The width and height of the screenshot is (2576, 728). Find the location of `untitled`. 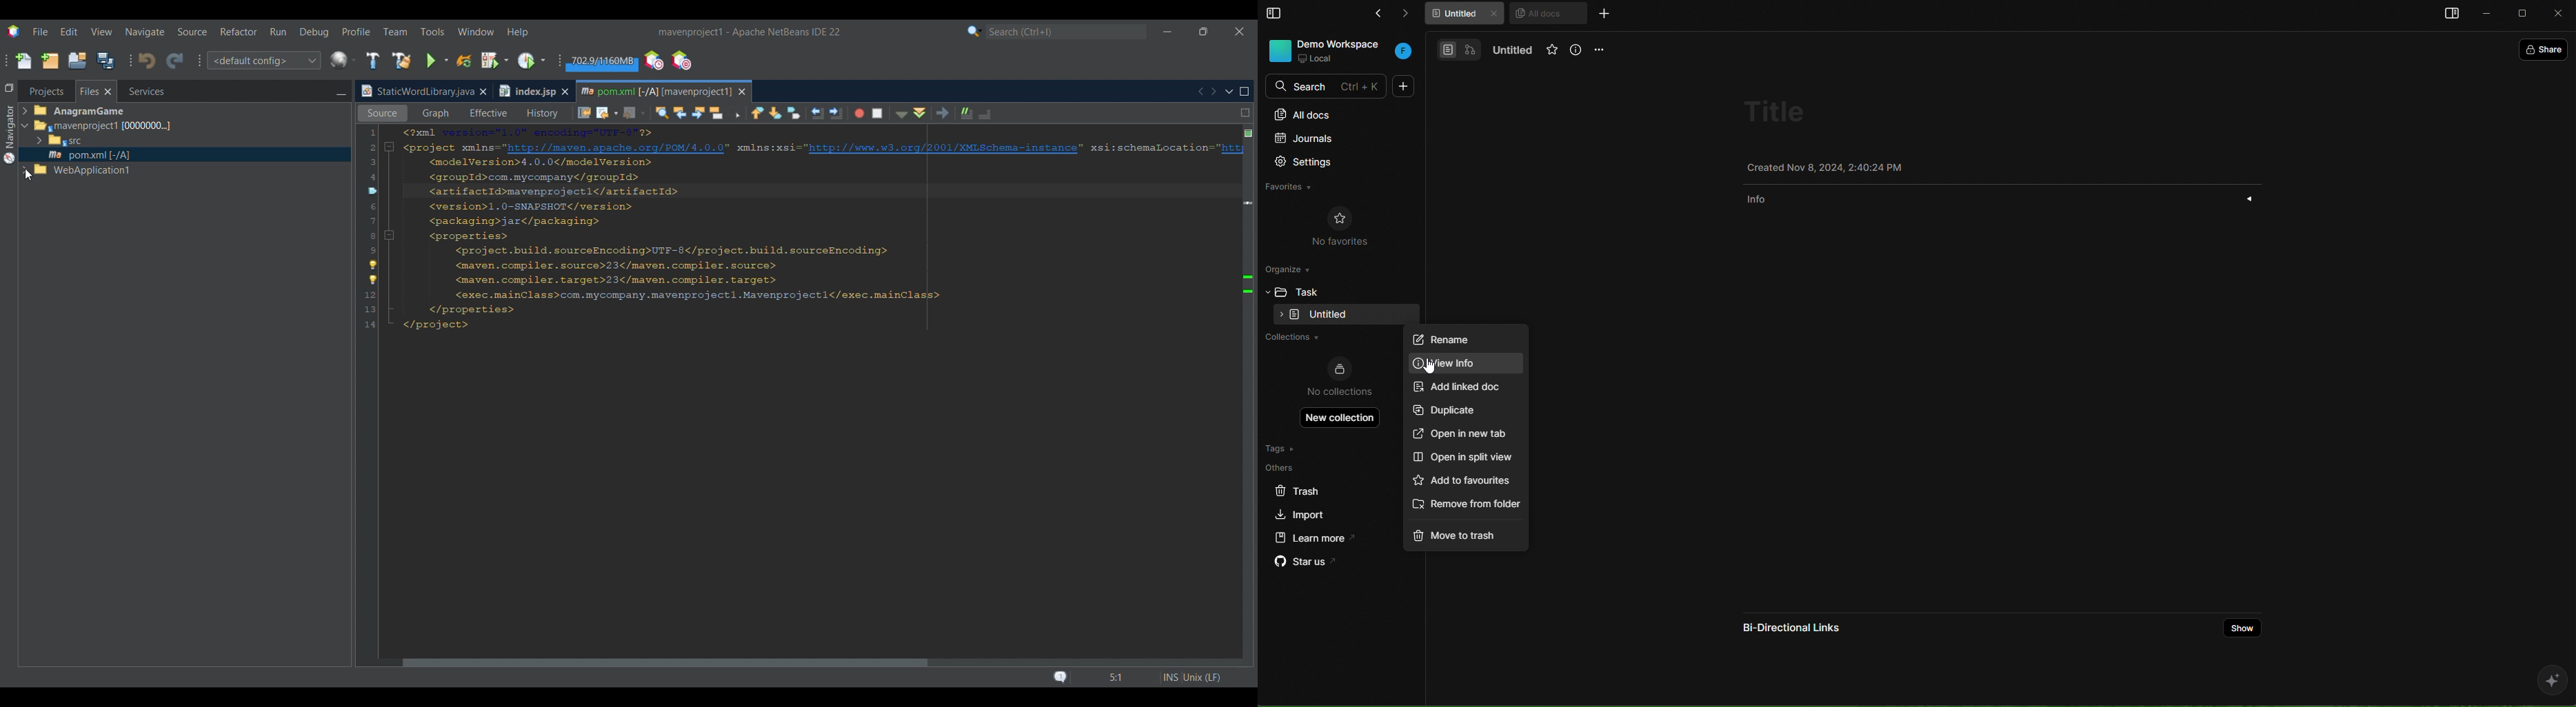

untitled is located at coordinates (1467, 15).